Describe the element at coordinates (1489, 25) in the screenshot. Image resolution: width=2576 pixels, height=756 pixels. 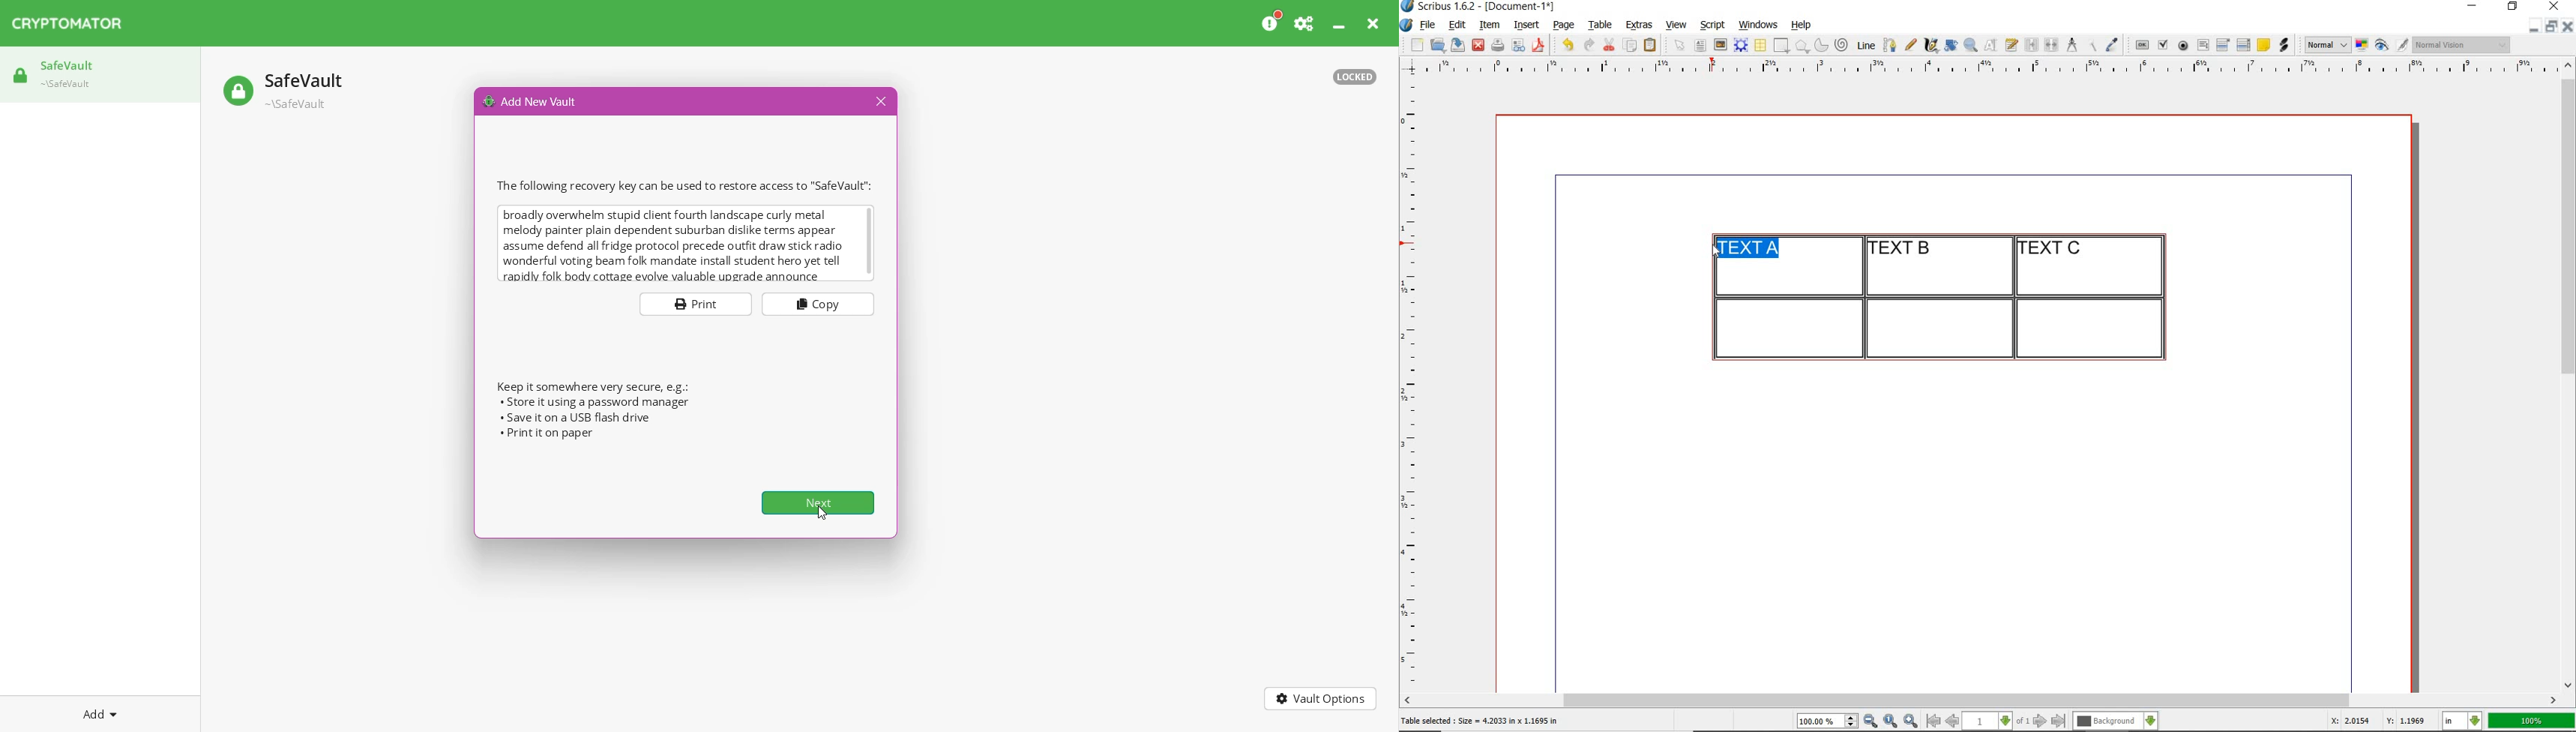
I see `item` at that location.